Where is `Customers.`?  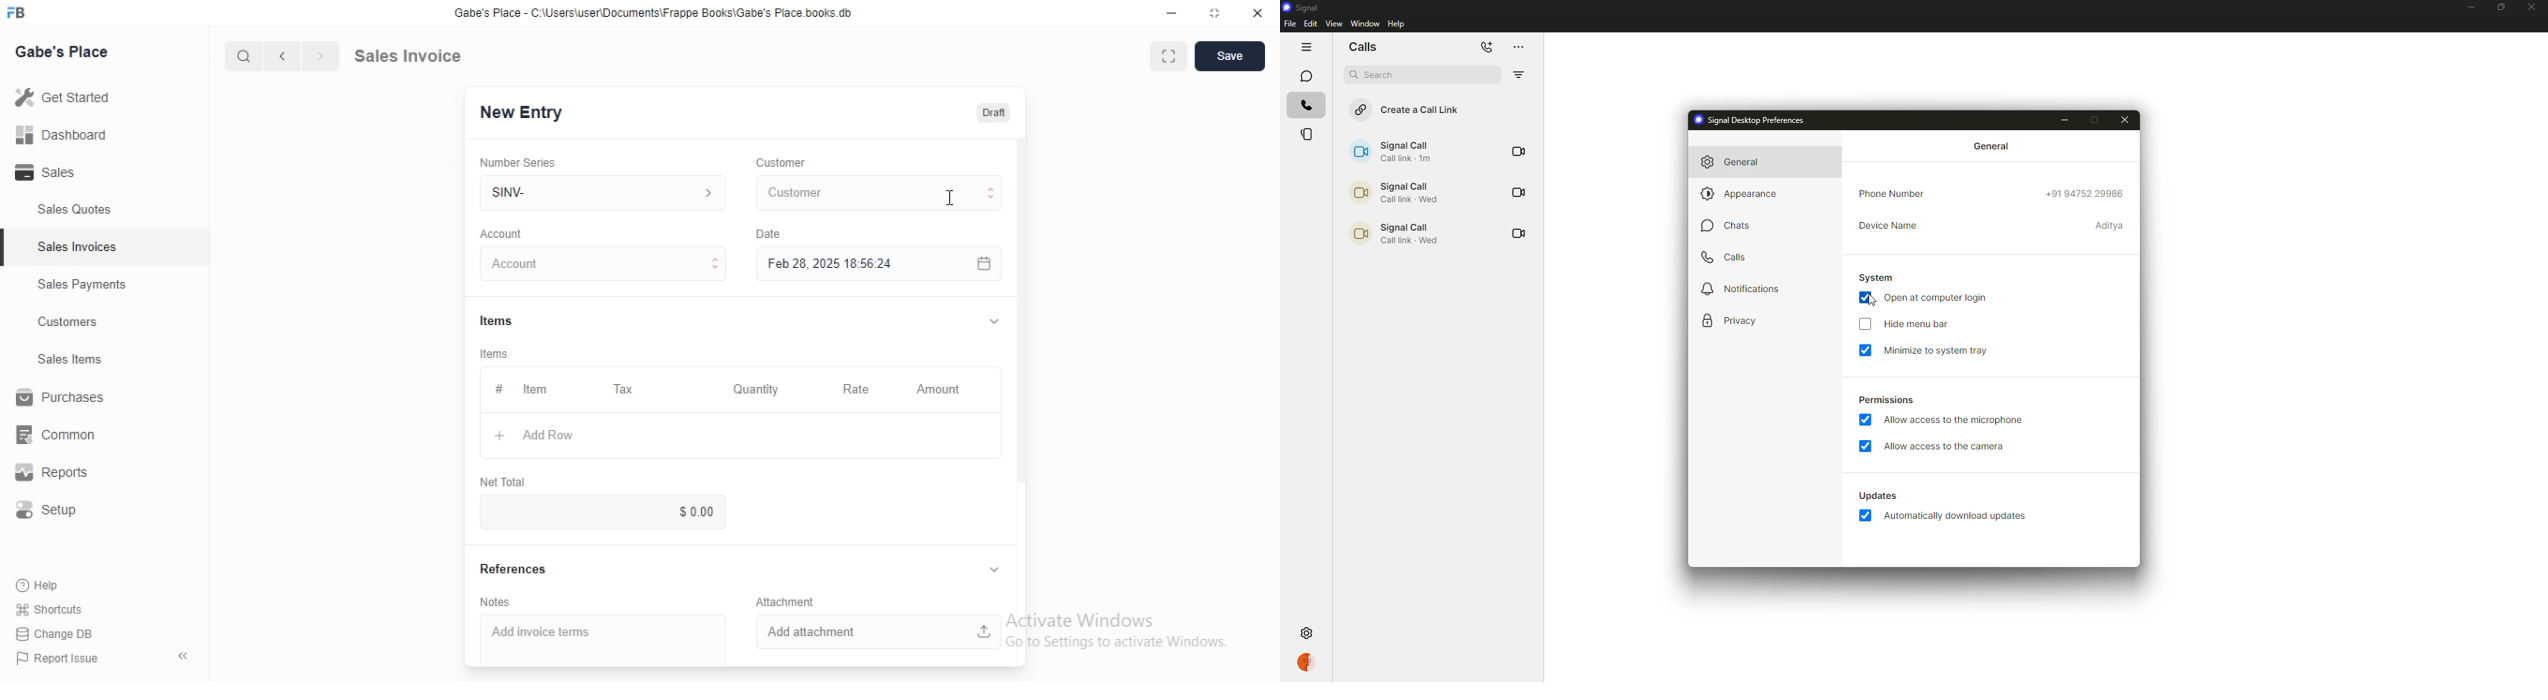 Customers. is located at coordinates (62, 324).